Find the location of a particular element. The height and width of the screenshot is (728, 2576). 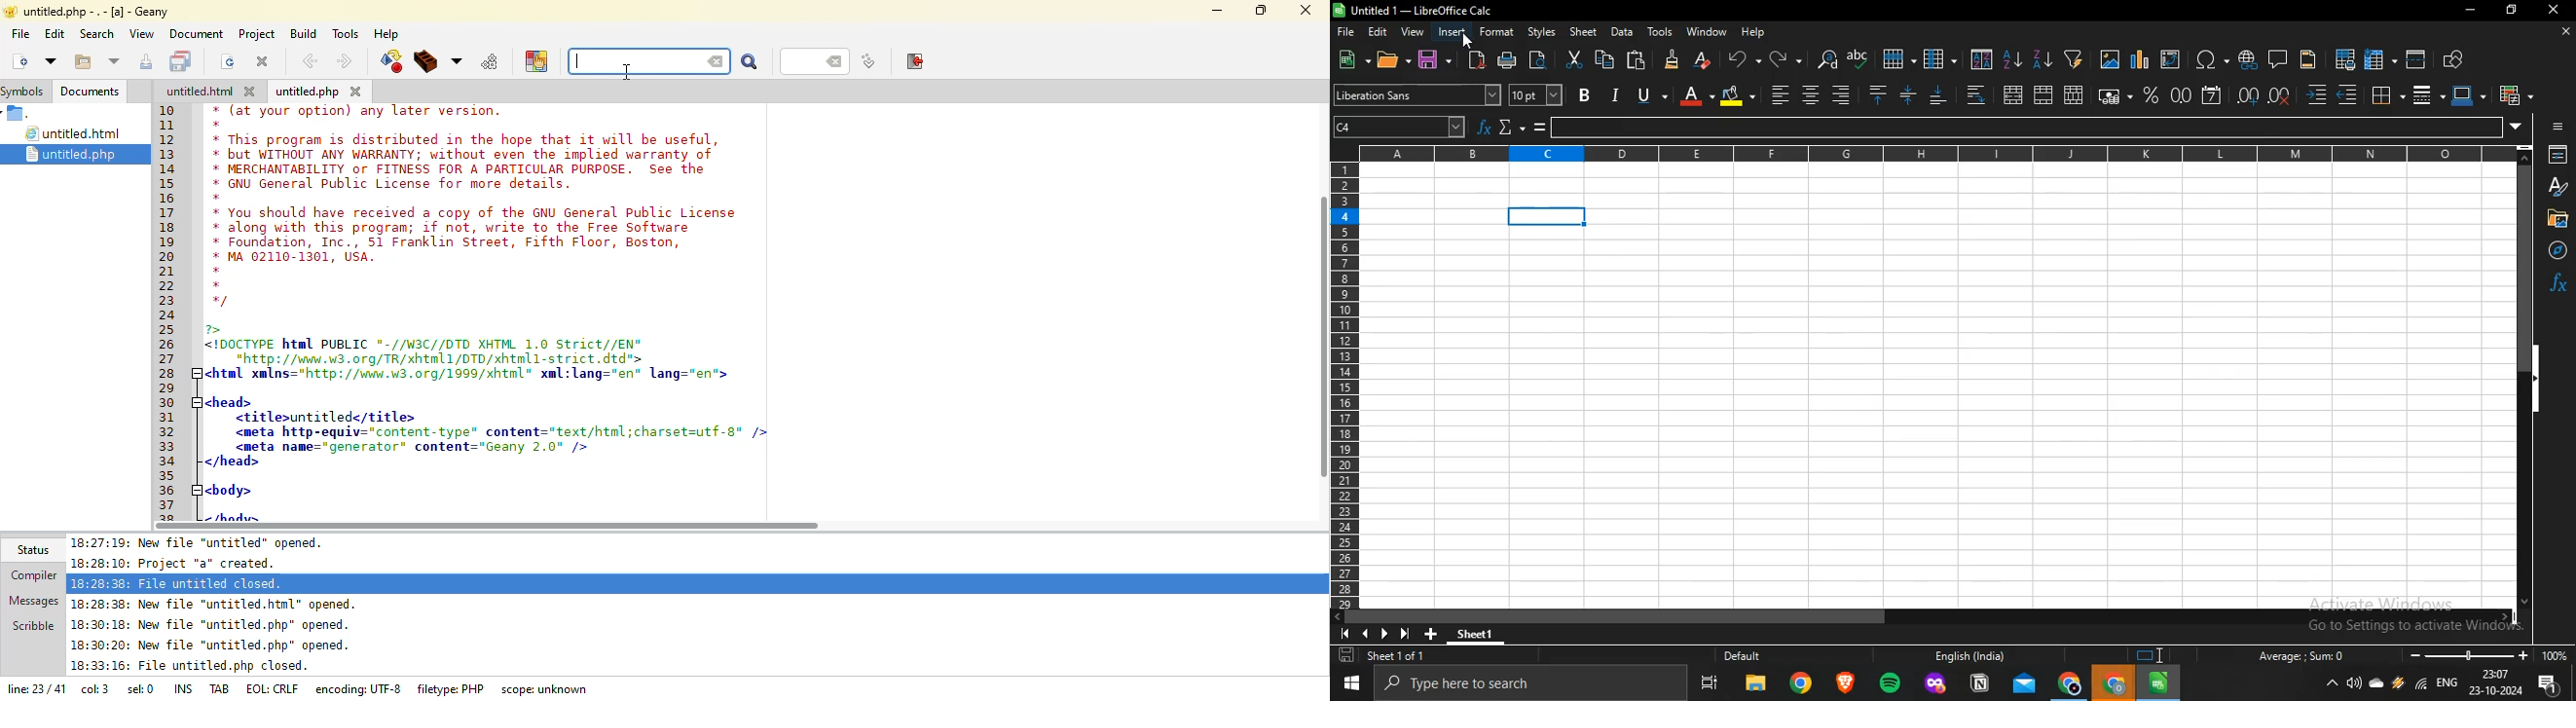

toggle print preview is located at coordinates (1542, 59).